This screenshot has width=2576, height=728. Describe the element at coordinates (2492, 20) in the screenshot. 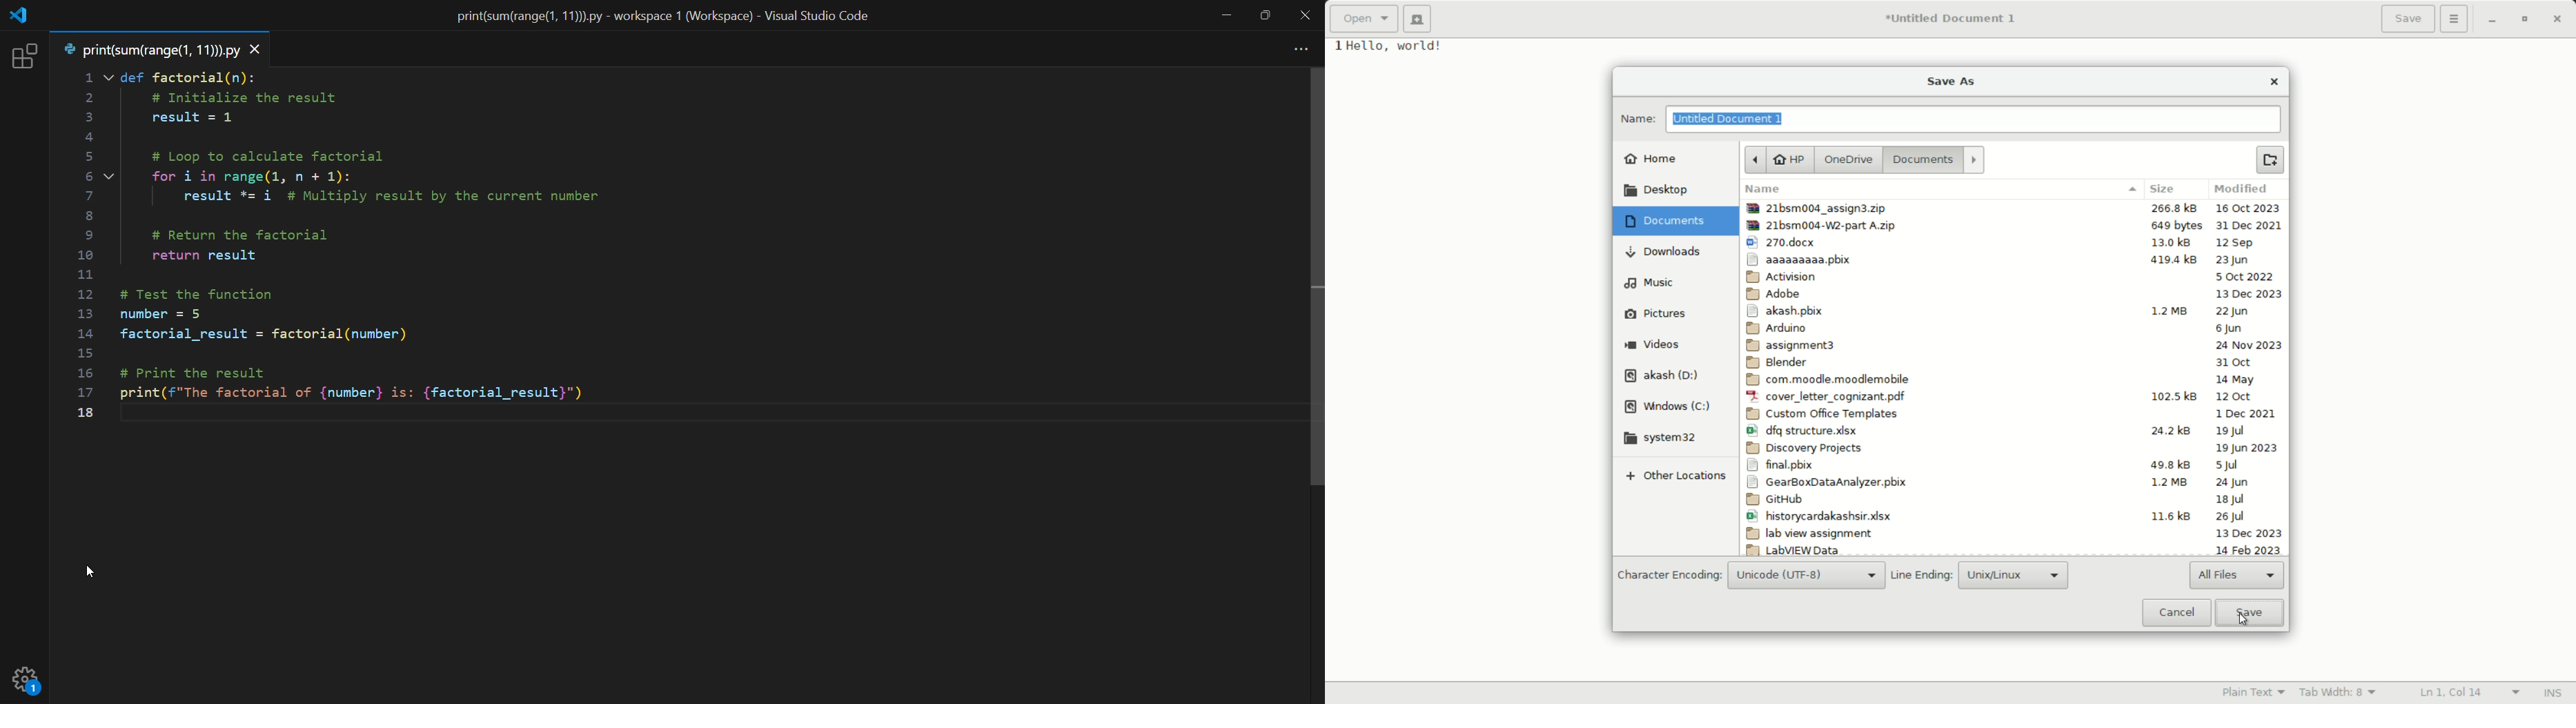

I see `minimize` at that location.